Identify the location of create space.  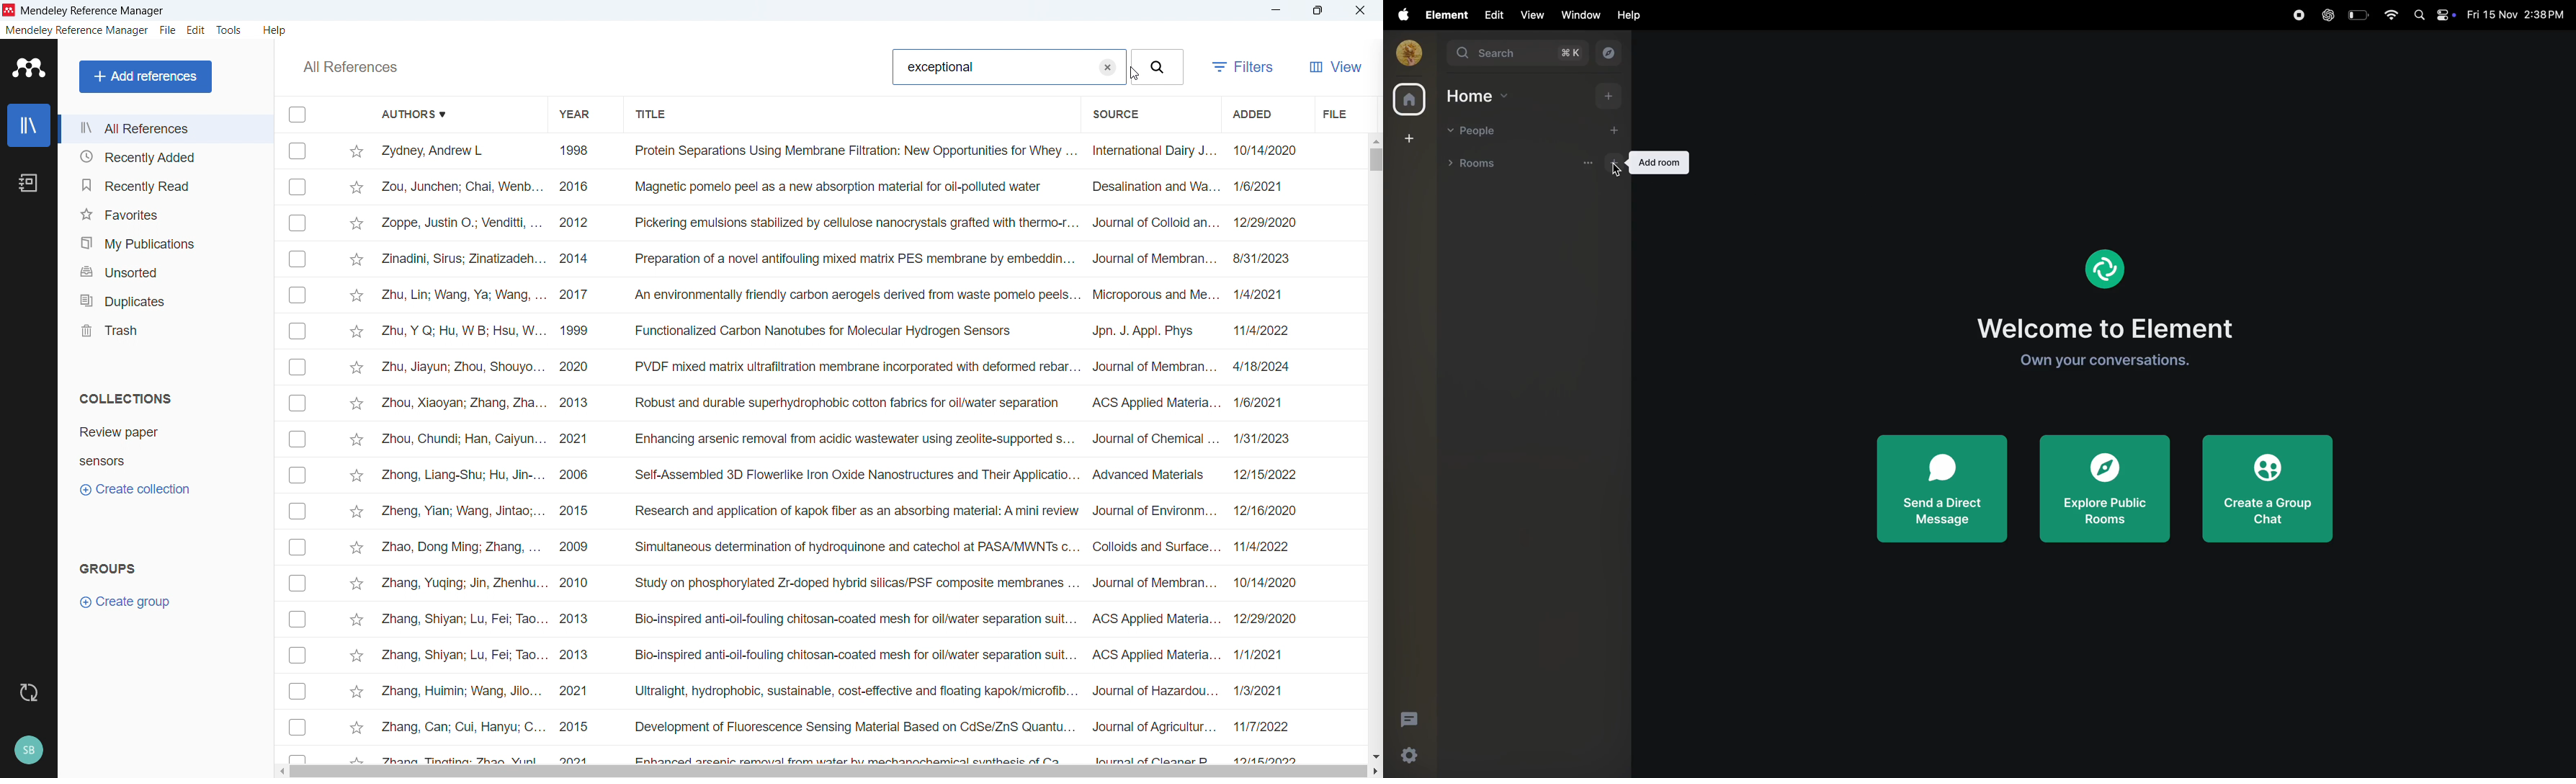
(1407, 137).